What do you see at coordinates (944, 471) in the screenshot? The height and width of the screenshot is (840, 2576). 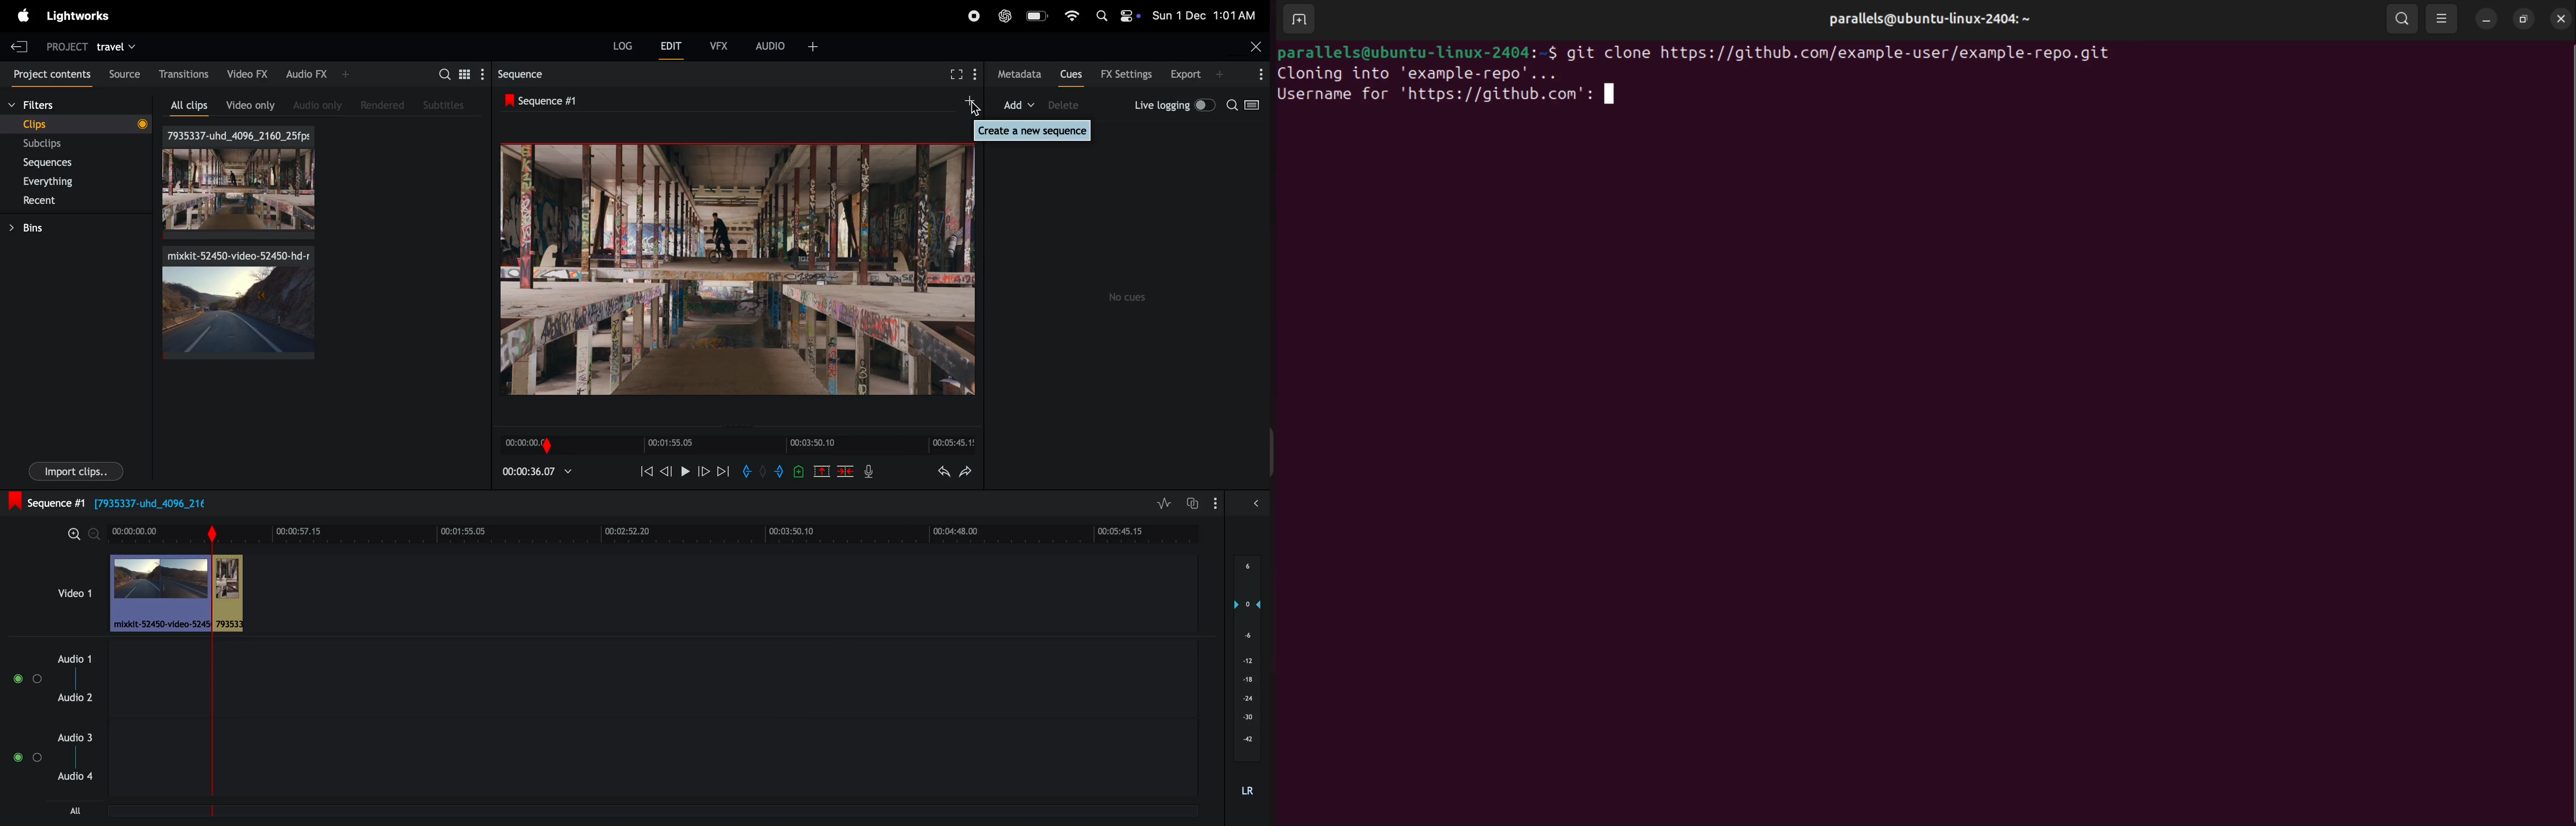 I see `undo` at bounding box center [944, 471].